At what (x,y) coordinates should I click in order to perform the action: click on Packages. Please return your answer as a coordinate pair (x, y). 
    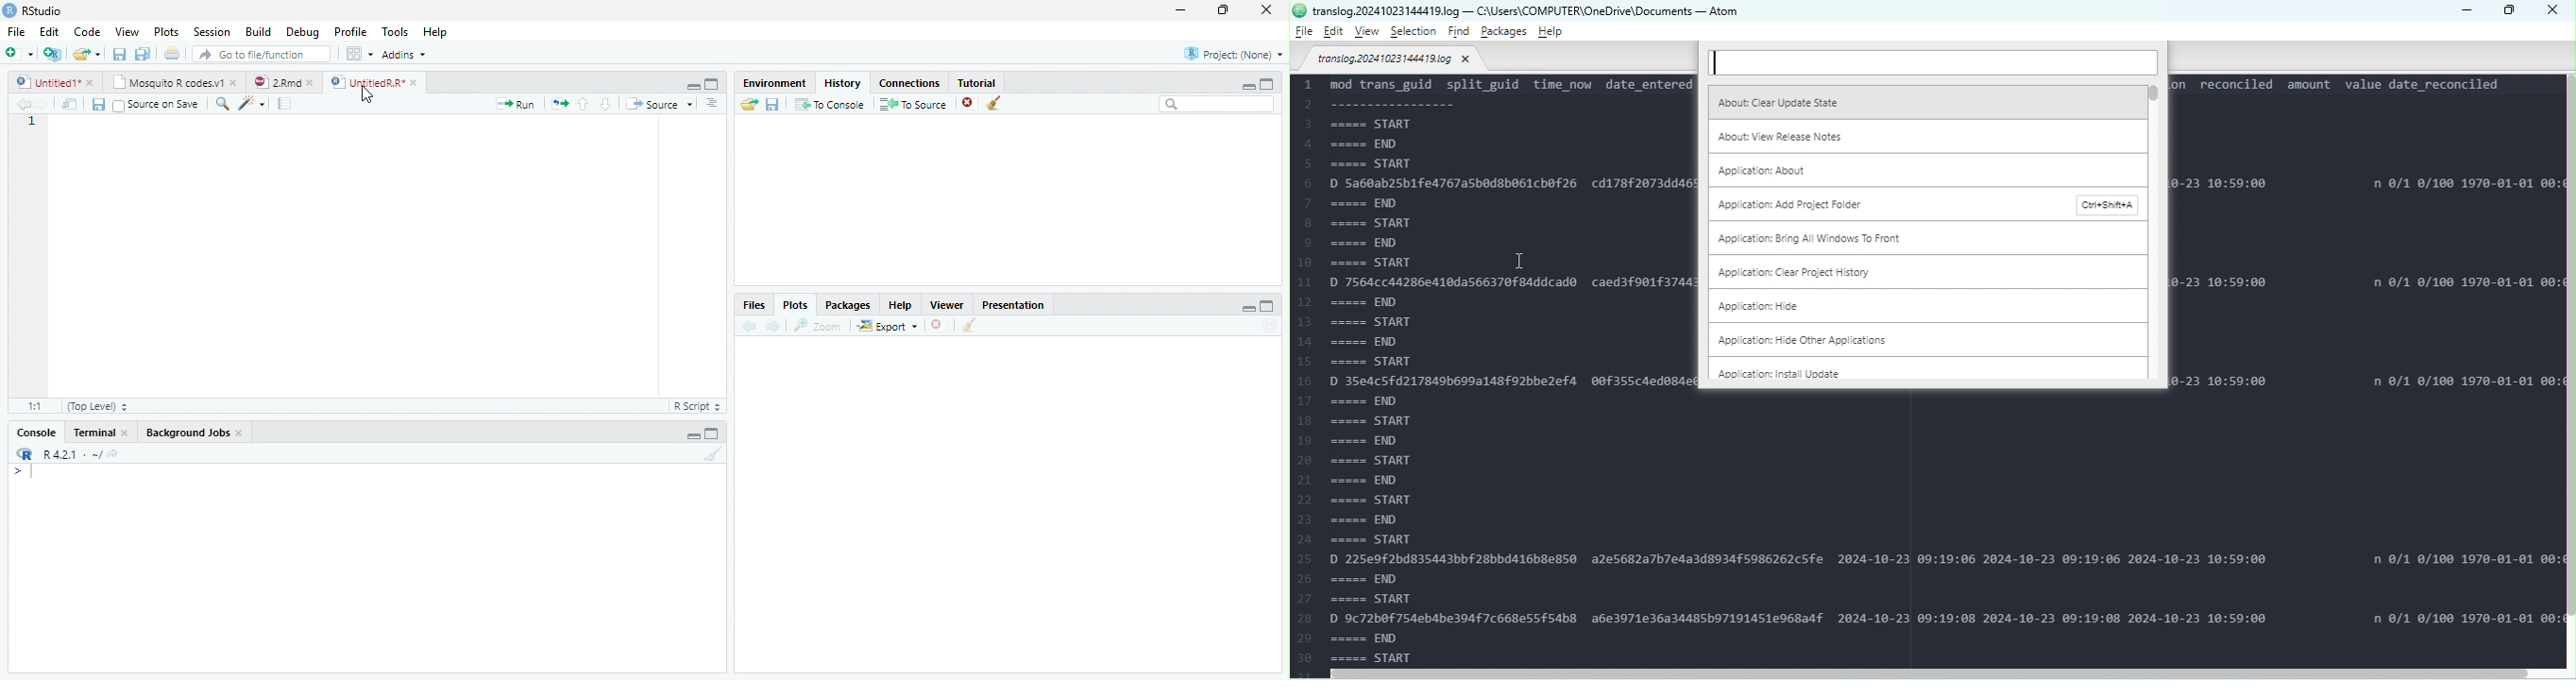
    Looking at the image, I should click on (846, 305).